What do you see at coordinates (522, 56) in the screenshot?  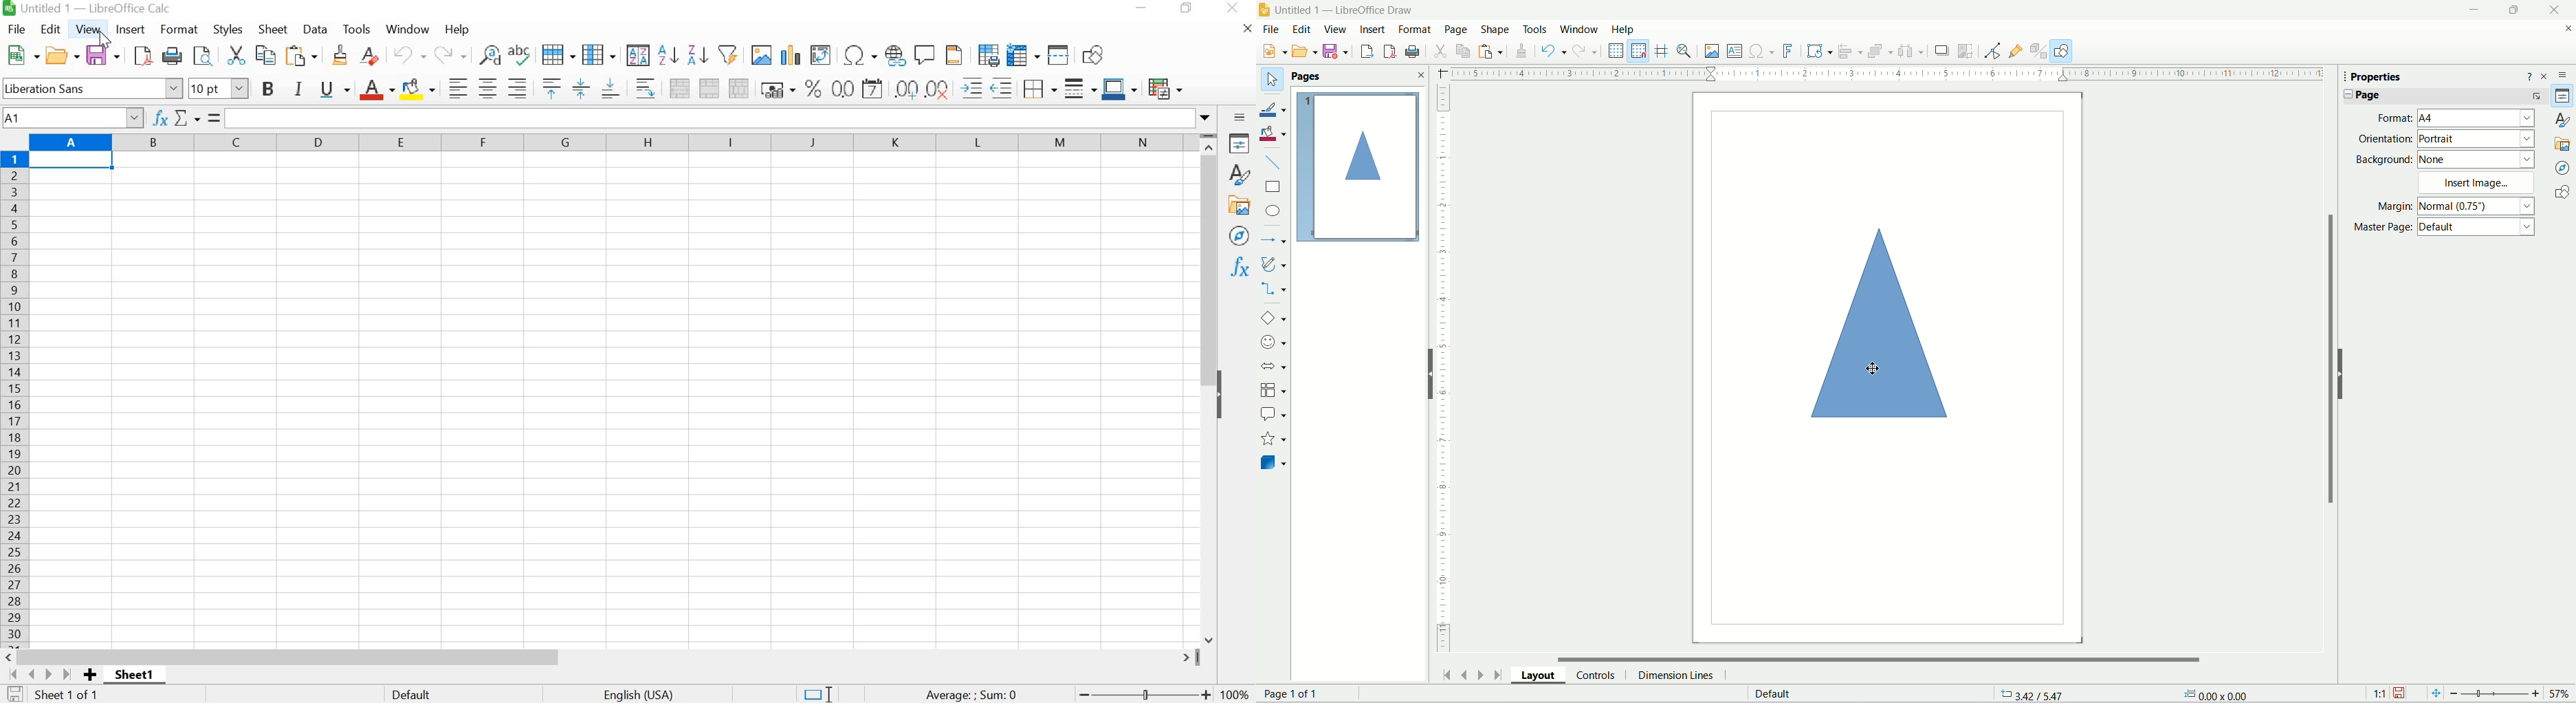 I see `SPELLING` at bounding box center [522, 56].